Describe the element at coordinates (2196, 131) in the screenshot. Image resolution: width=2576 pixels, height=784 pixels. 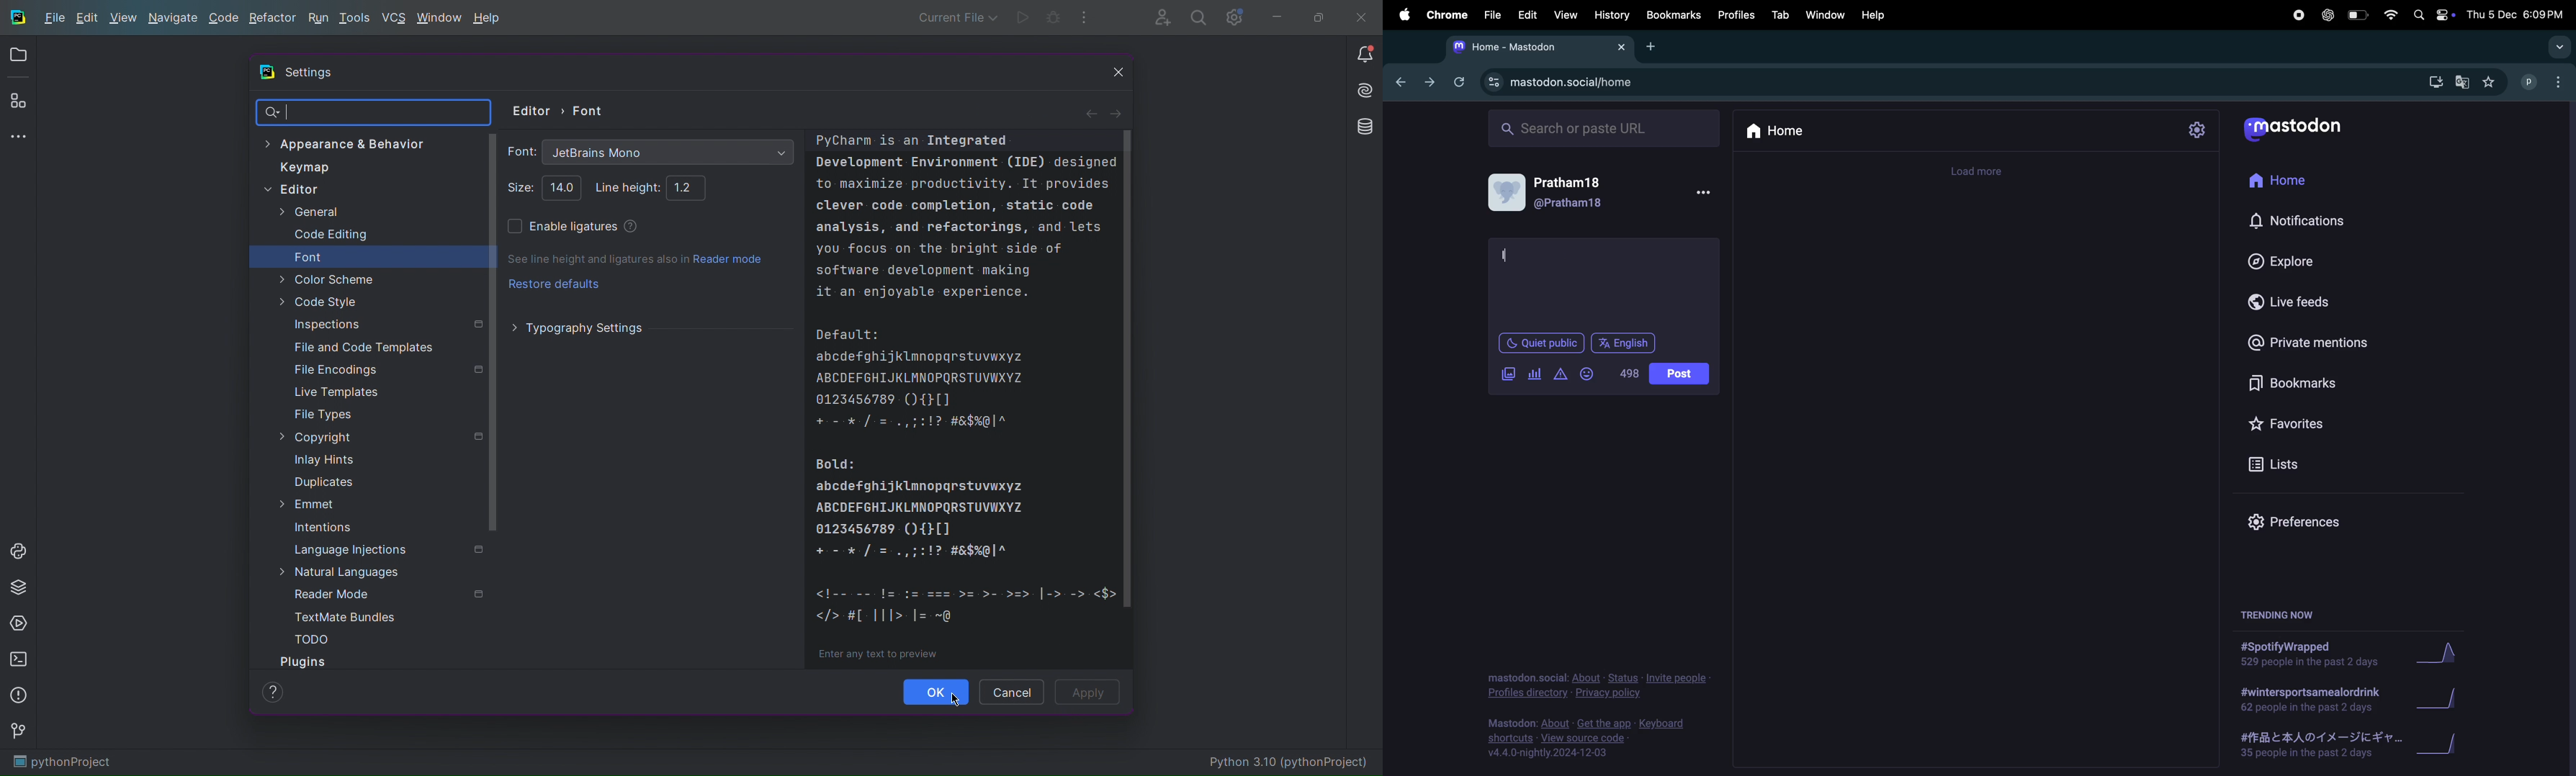
I see `settings` at that location.